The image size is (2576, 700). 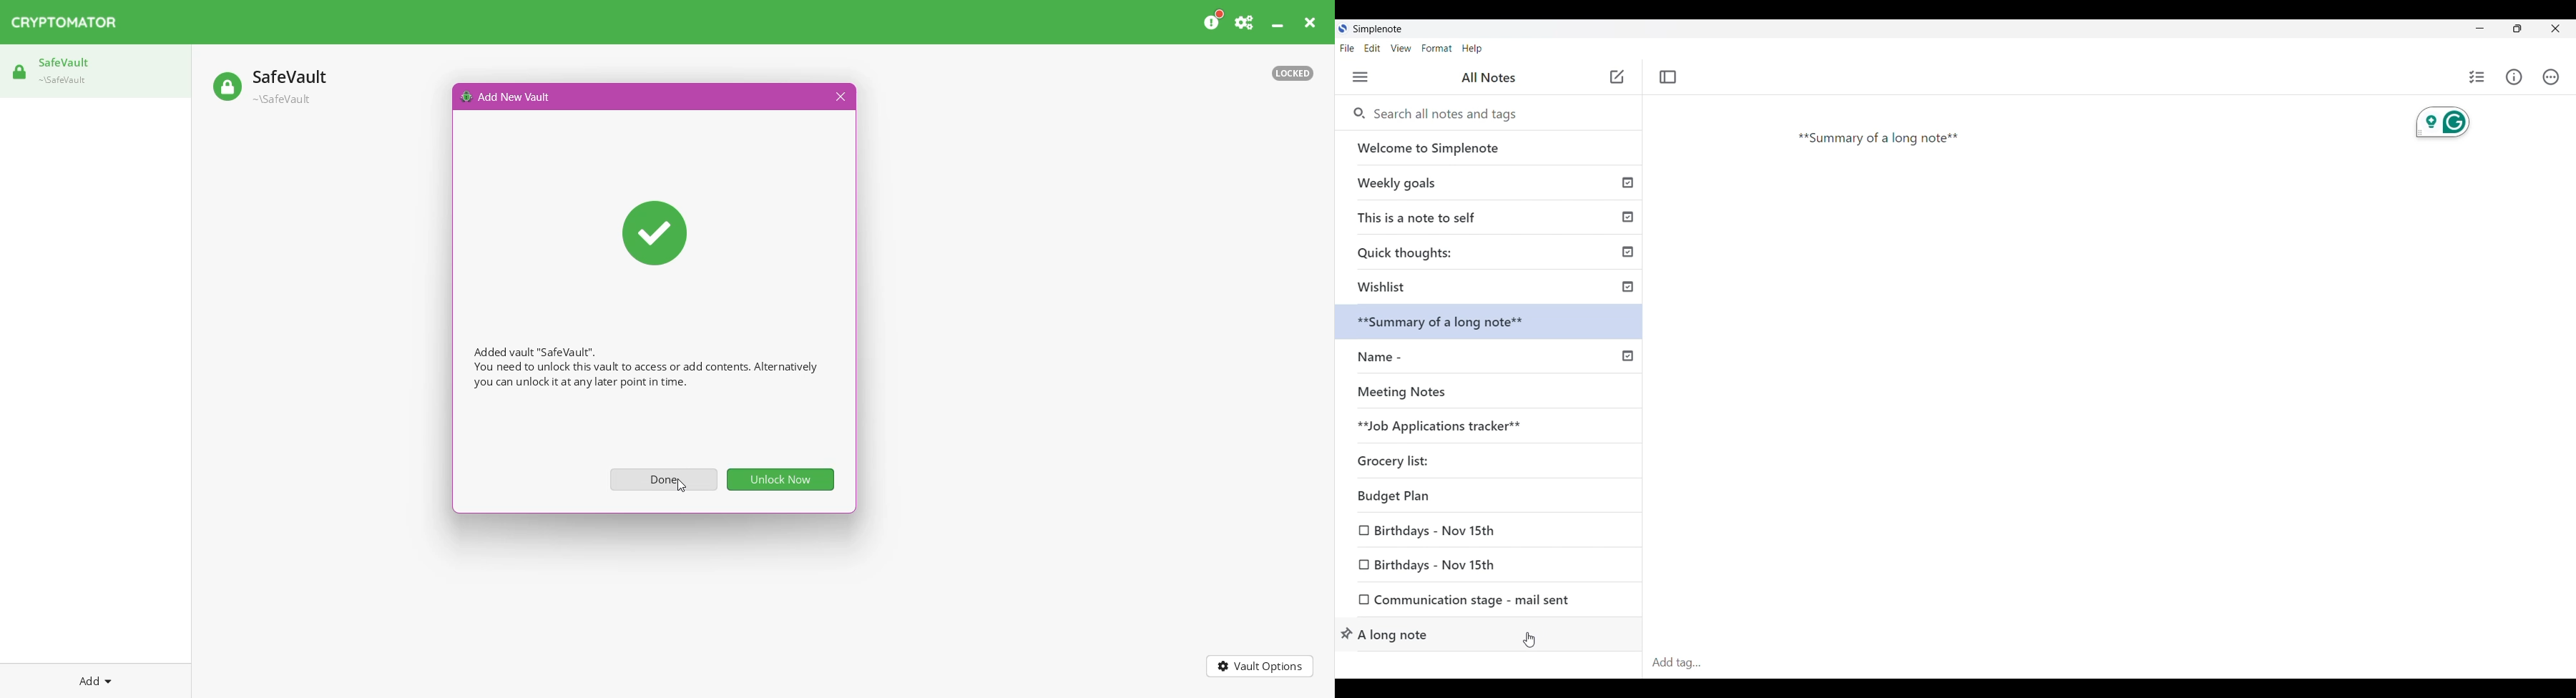 What do you see at coordinates (1444, 498) in the screenshot?
I see `Budget plan` at bounding box center [1444, 498].